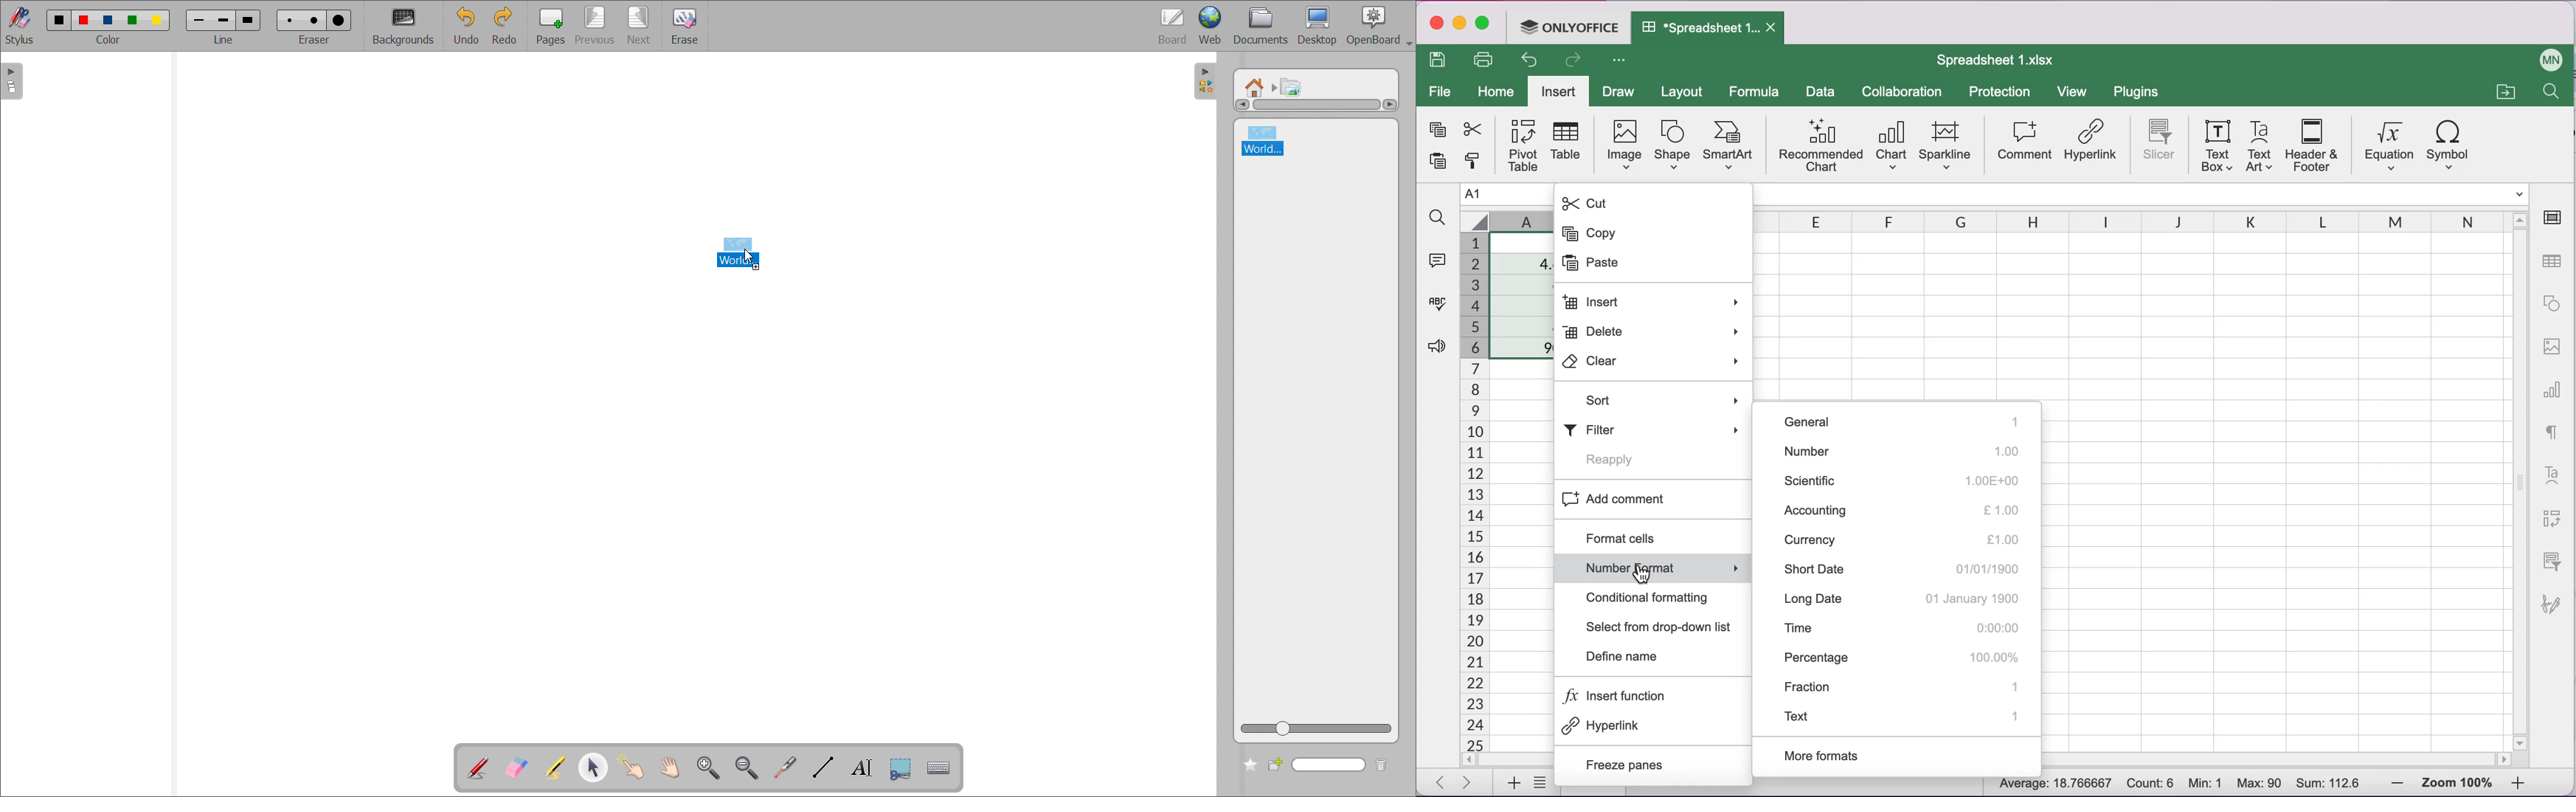 The image size is (2576, 812). Describe the element at coordinates (1623, 146) in the screenshot. I see `image` at that location.